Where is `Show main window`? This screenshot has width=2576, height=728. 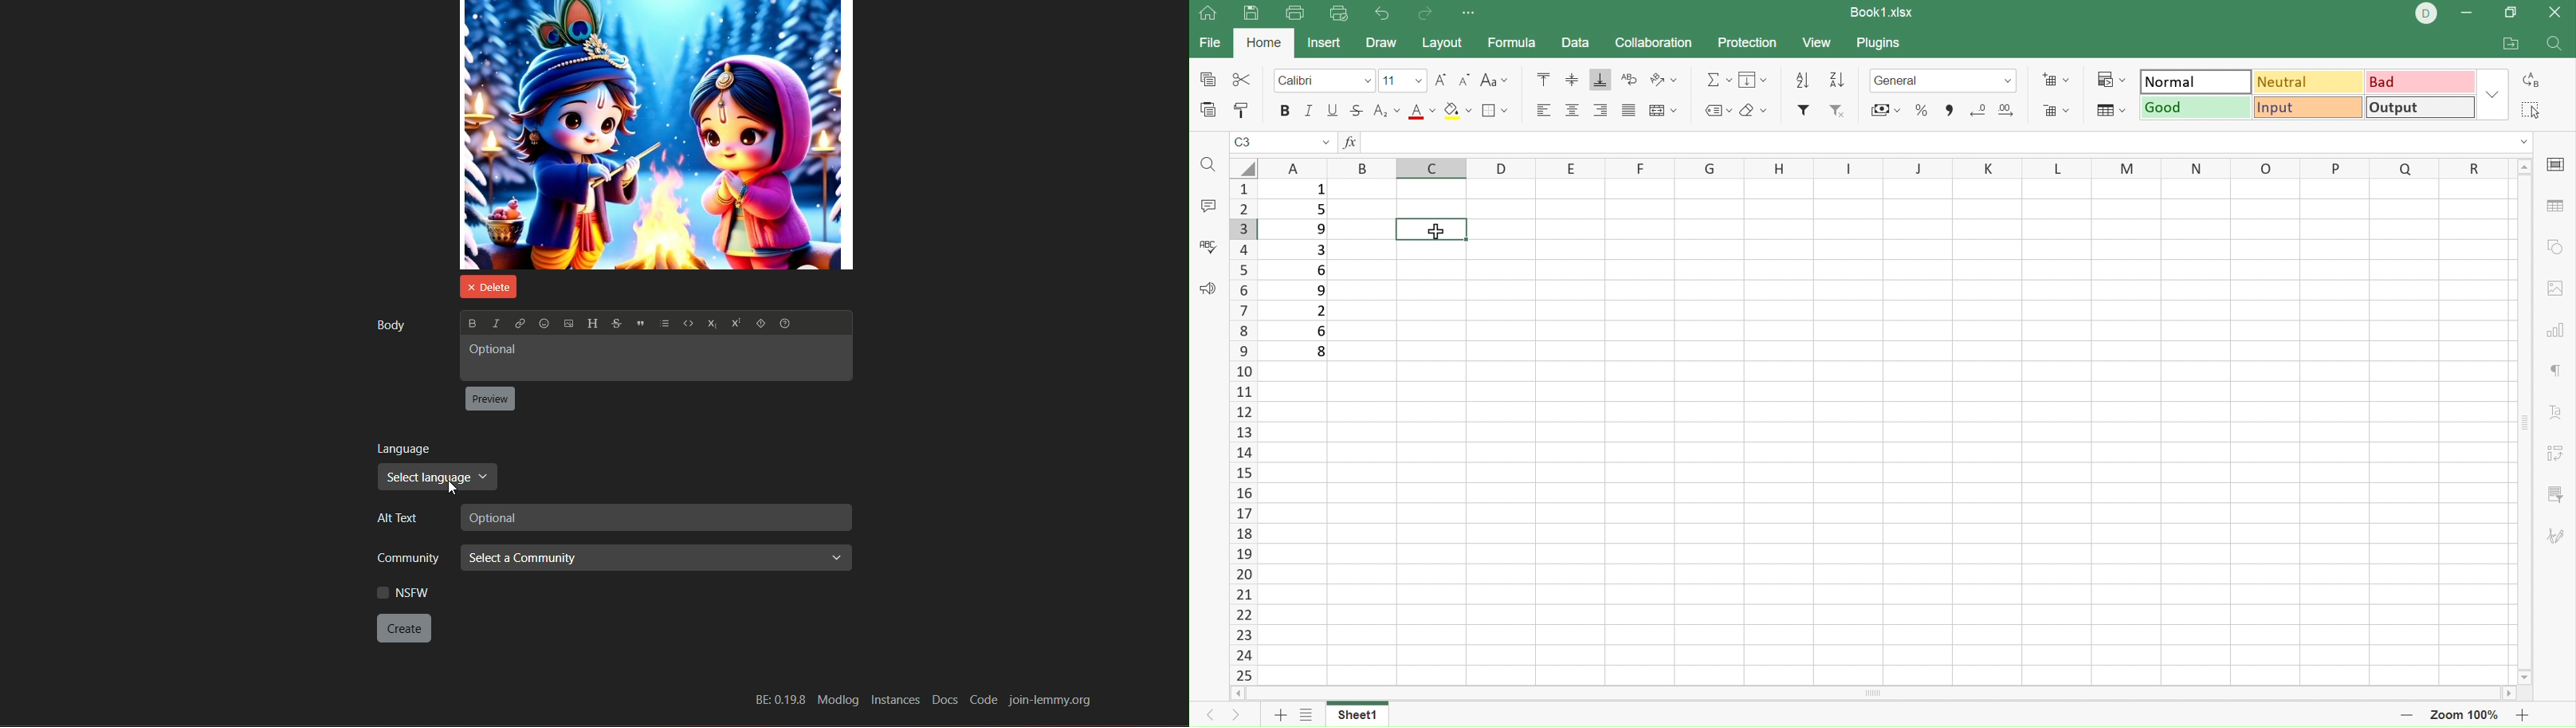
Show main window is located at coordinates (1207, 14).